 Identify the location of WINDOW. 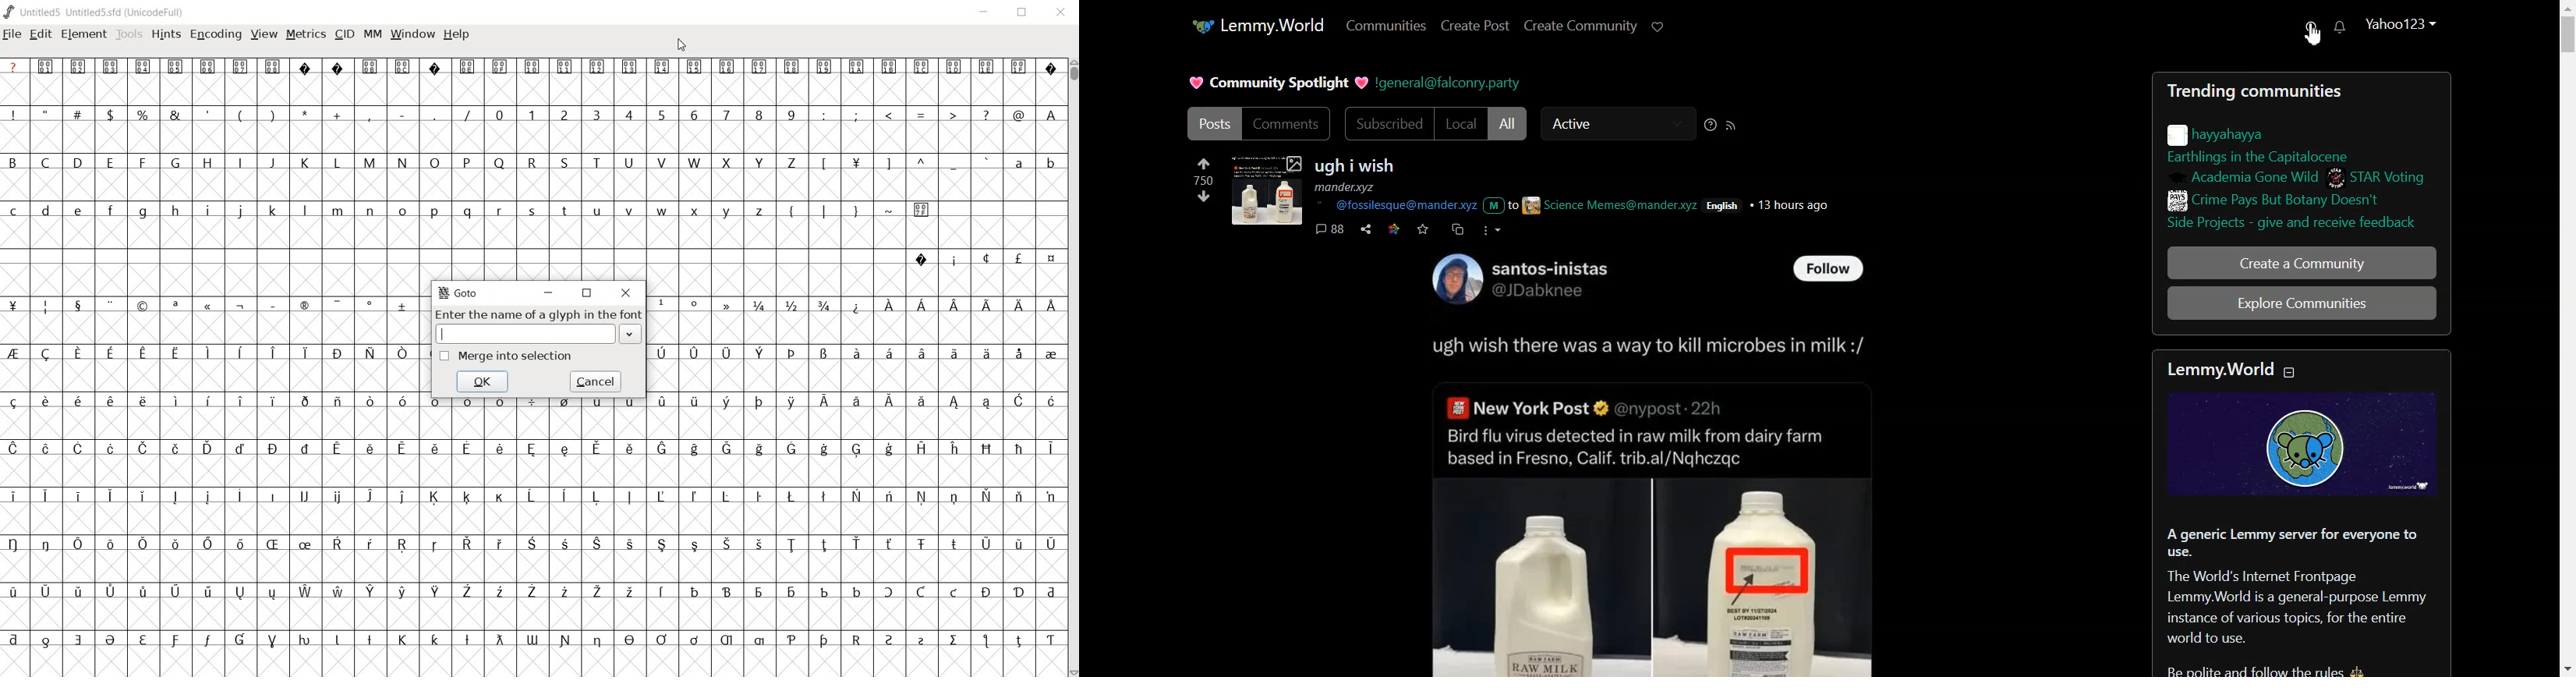
(413, 36).